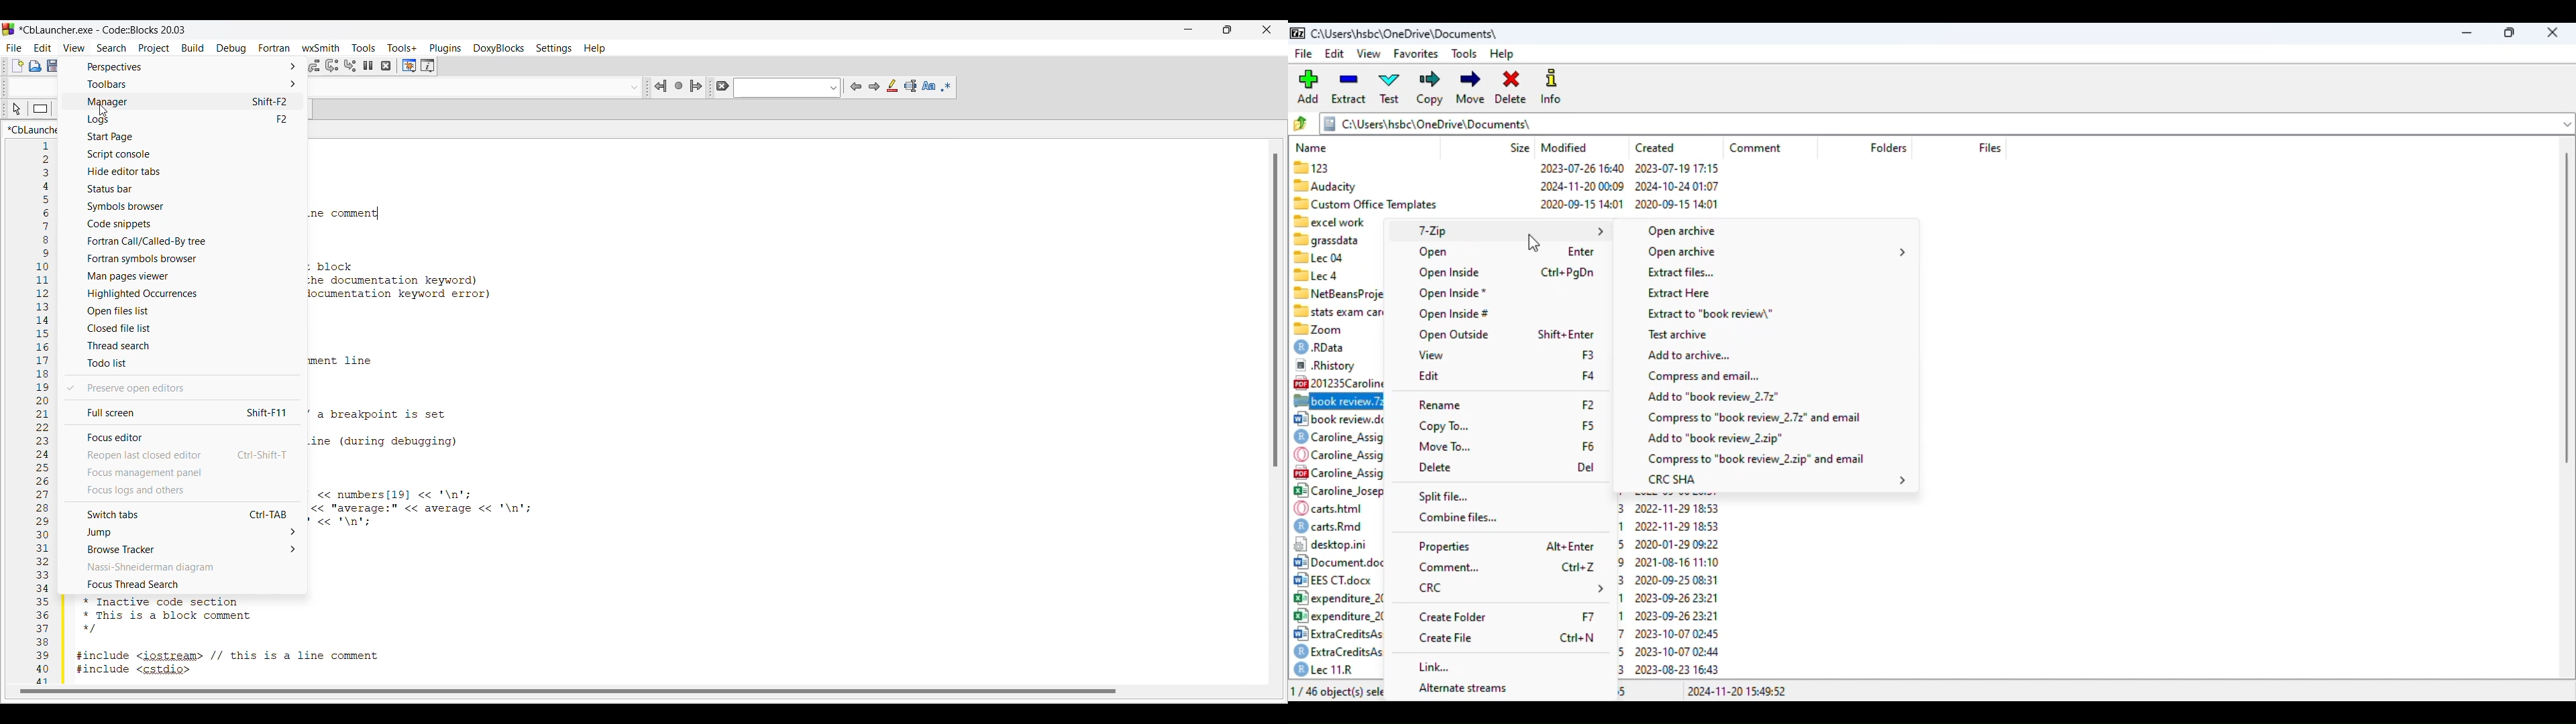 The image size is (2576, 728). I want to click on cursor, so click(1534, 243).